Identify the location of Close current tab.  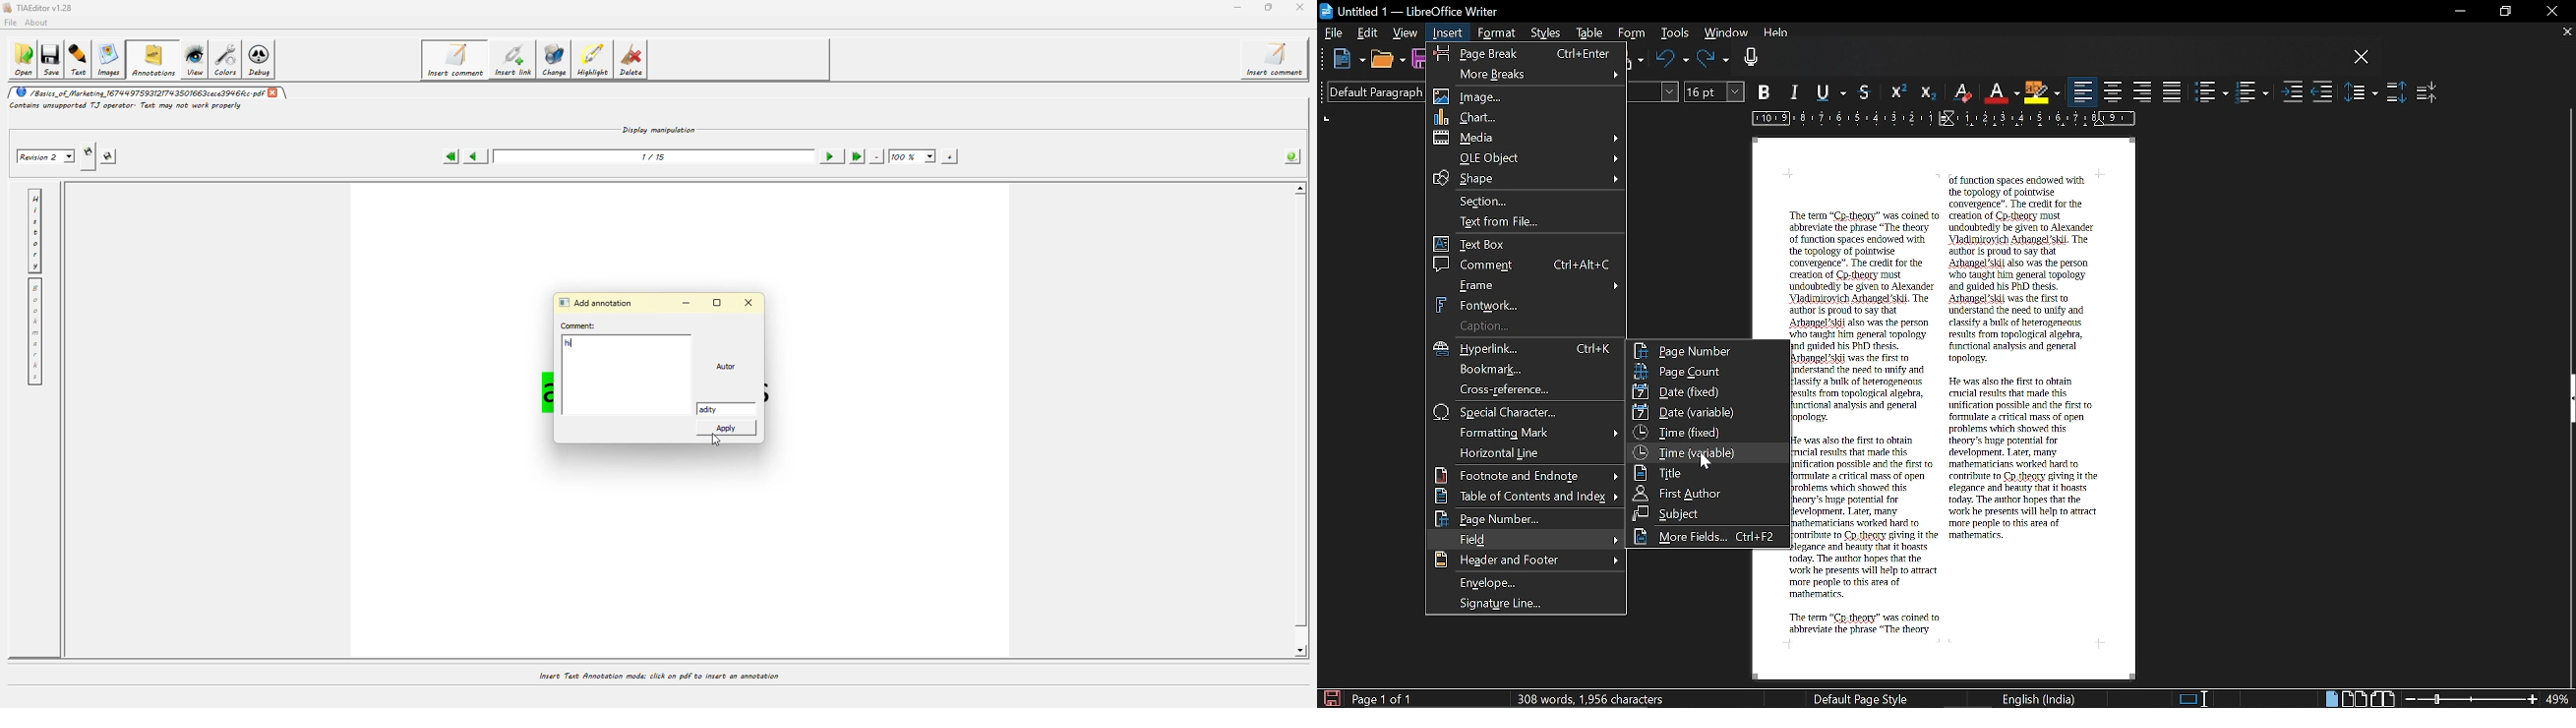
(2566, 31).